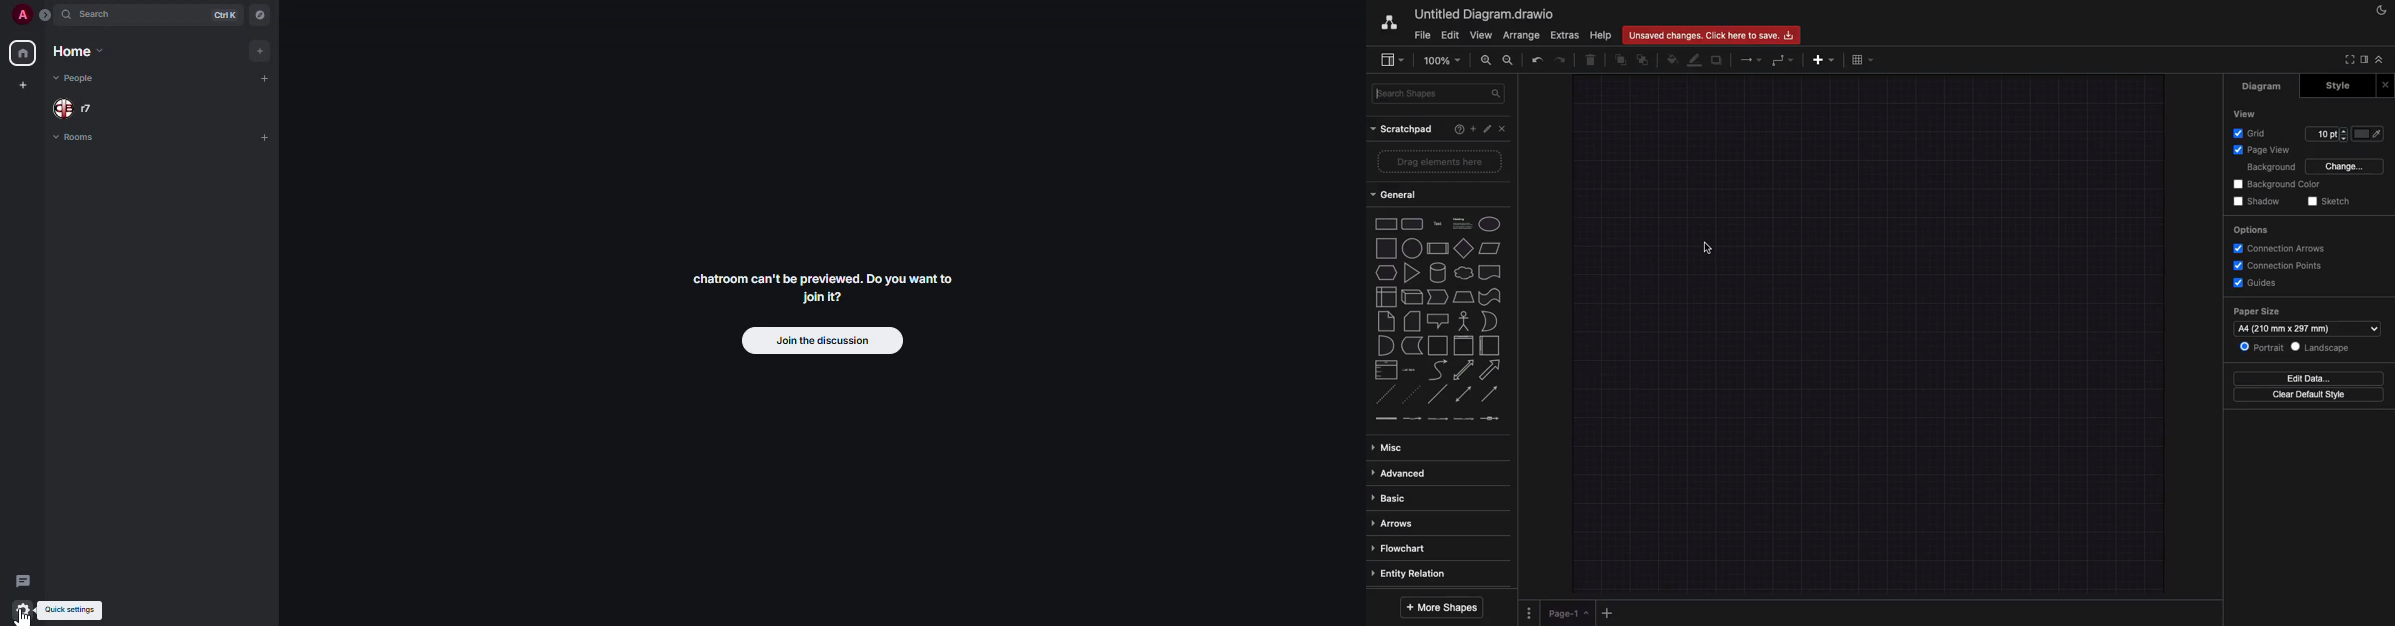  What do you see at coordinates (24, 619) in the screenshot?
I see `Cursor on quick settings` at bounding box center [24, 619].